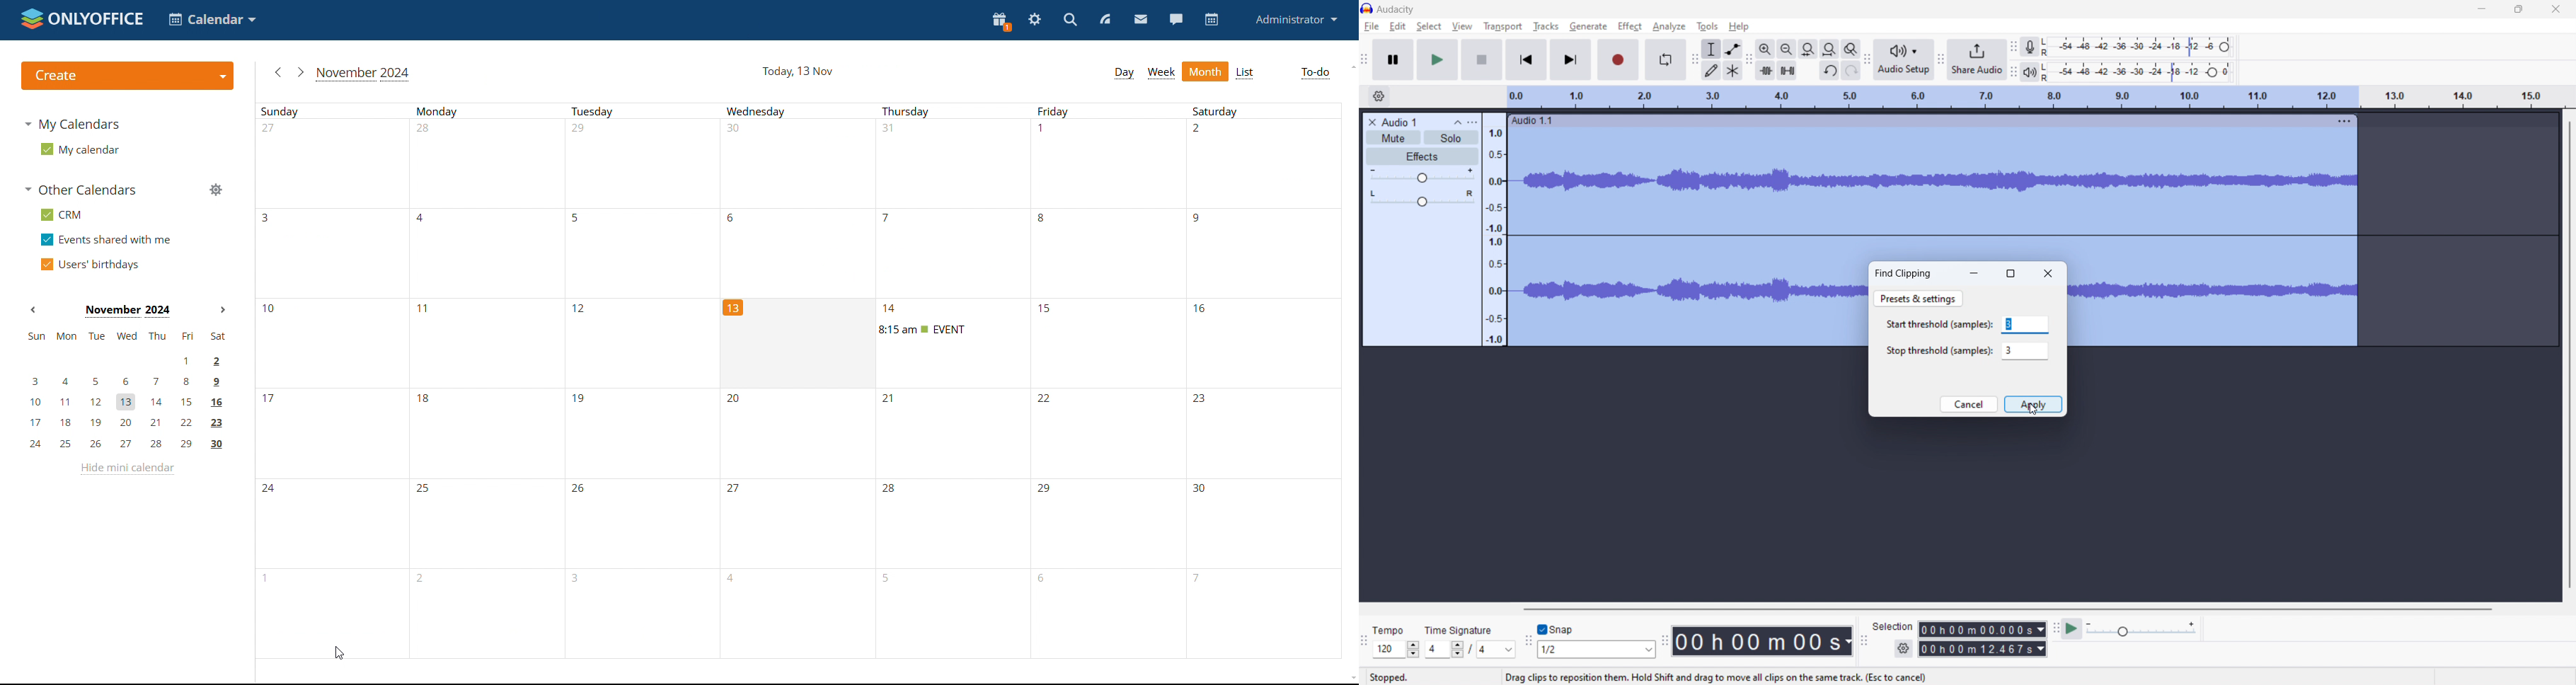 Image resolution: width=2576 pixels, height=700 pixels. I want to click on fit project to width, so click(1830, 49).